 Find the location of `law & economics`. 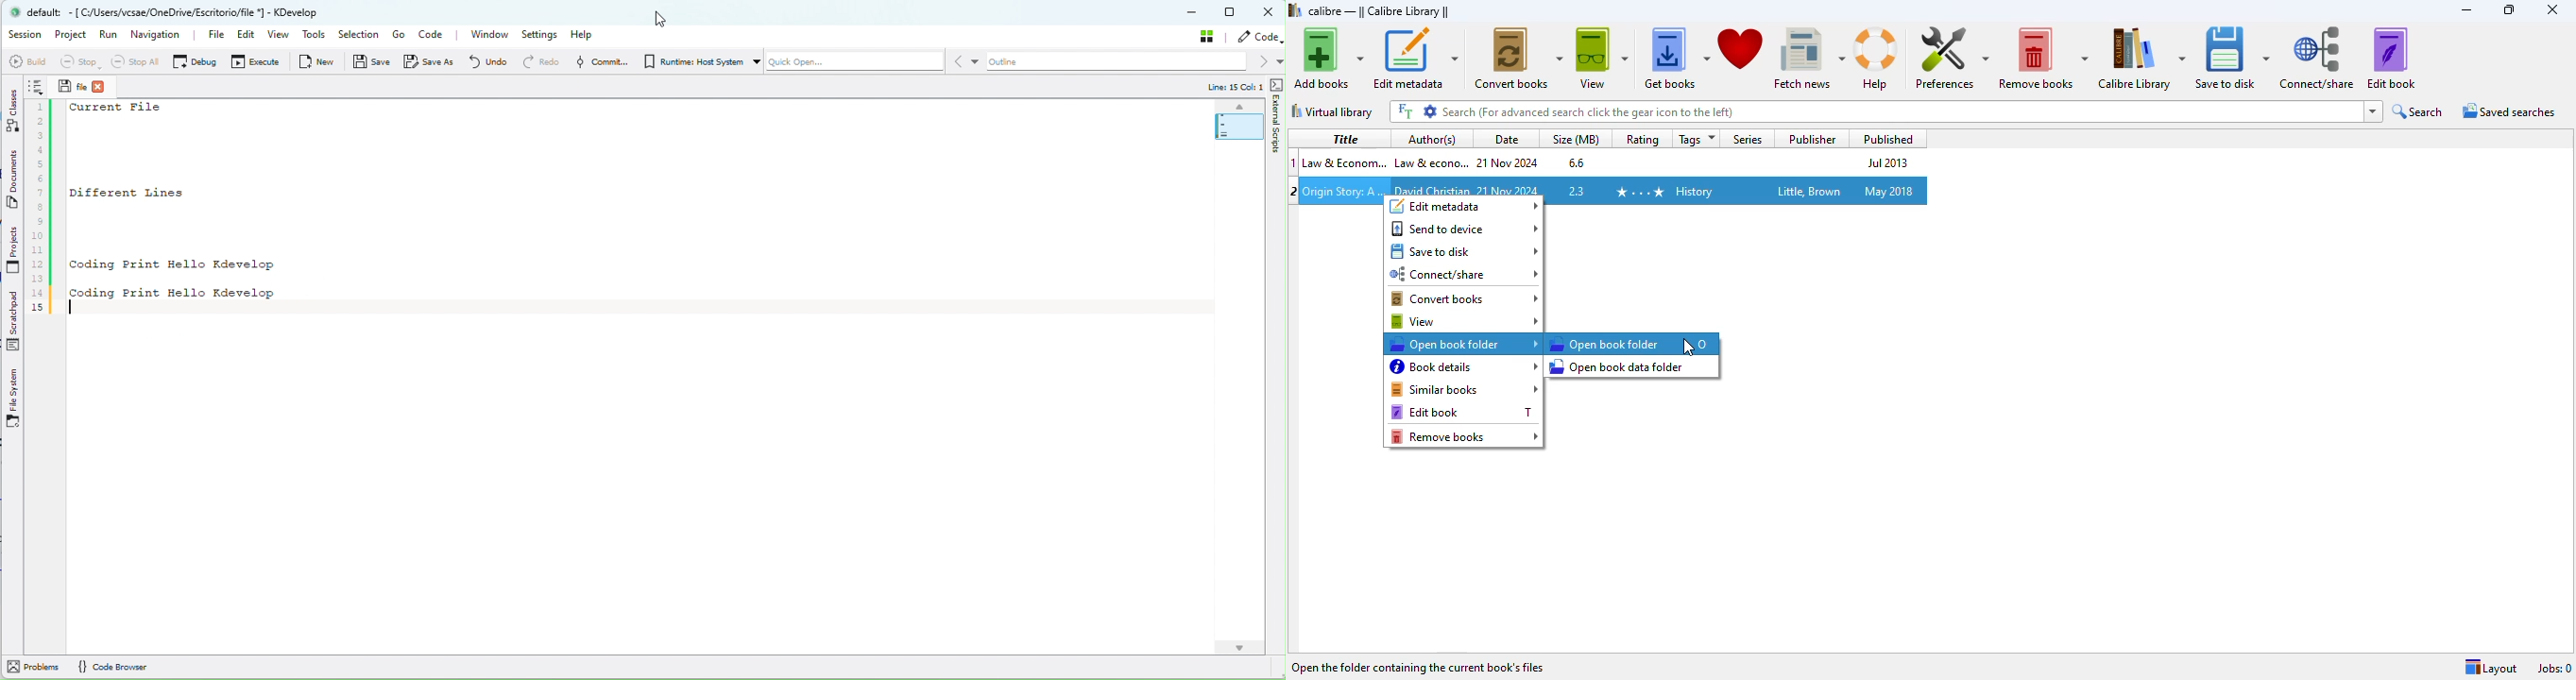

law & economics is located at coordinates (1344, 162).